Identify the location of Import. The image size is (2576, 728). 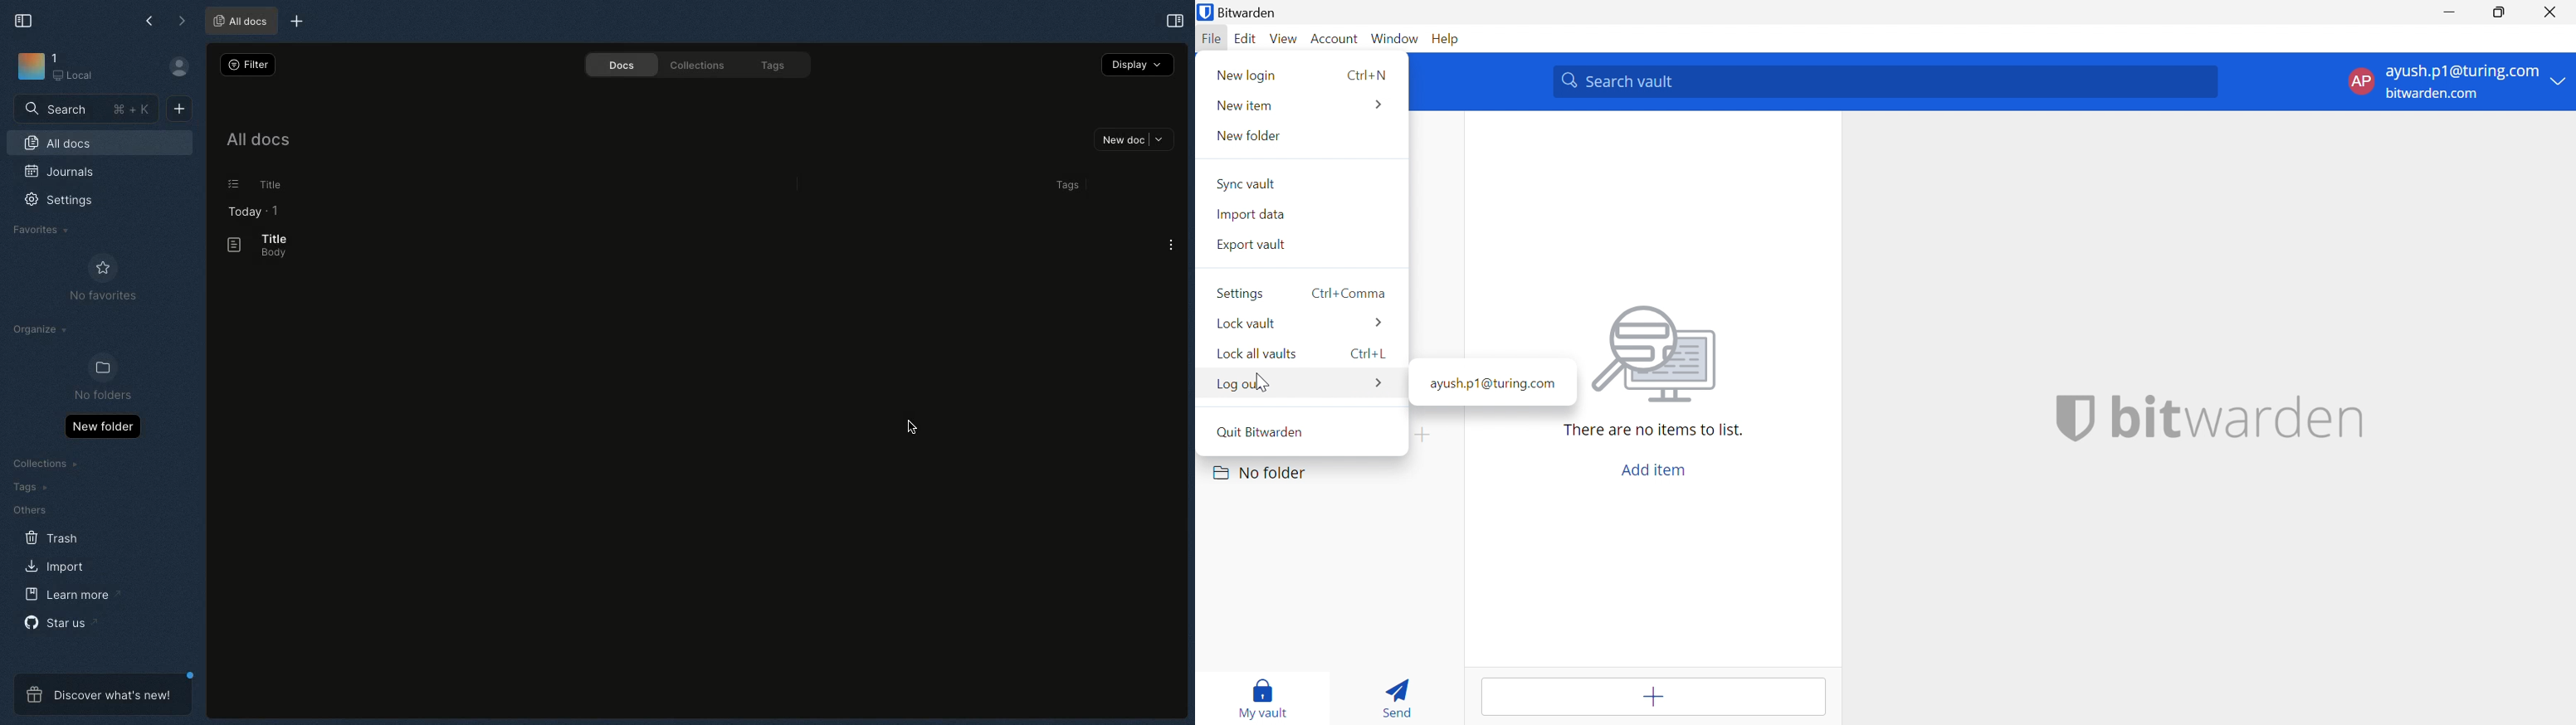
(57, 566).